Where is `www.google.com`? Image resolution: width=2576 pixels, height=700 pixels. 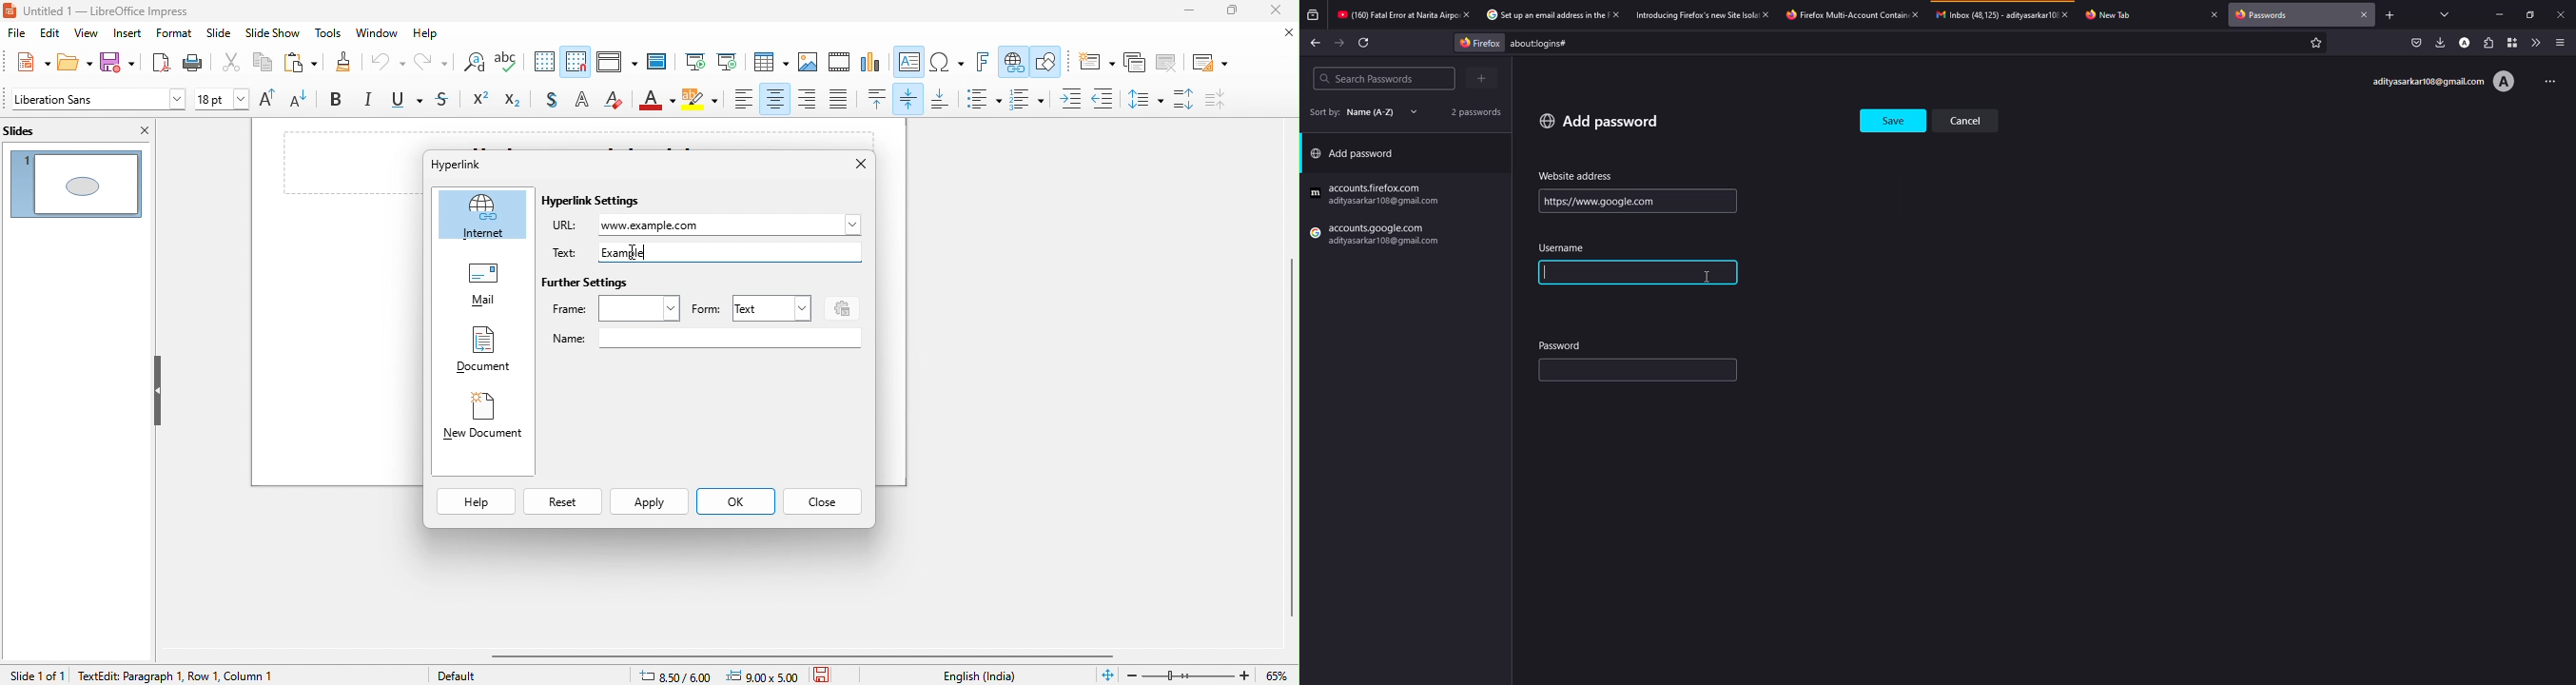 www.google.com is located at coordinates (1587, 201).